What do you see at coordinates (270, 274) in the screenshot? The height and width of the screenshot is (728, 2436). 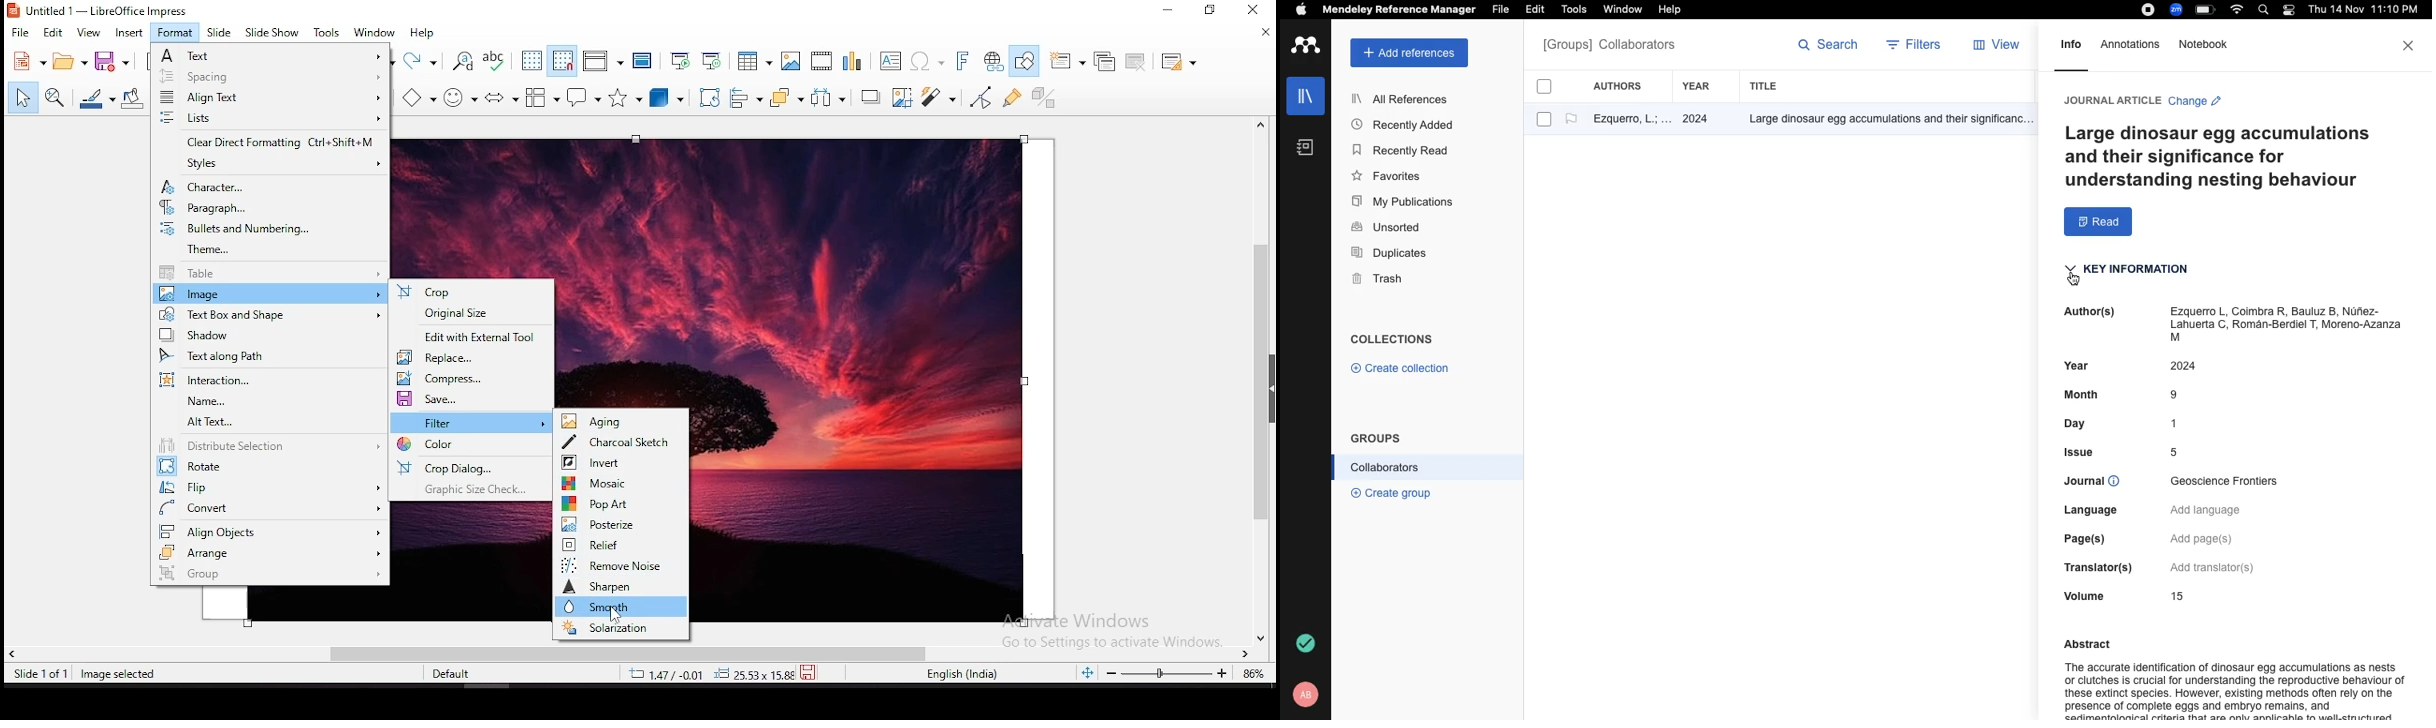 I see `table` at bounding box center [270, 274].